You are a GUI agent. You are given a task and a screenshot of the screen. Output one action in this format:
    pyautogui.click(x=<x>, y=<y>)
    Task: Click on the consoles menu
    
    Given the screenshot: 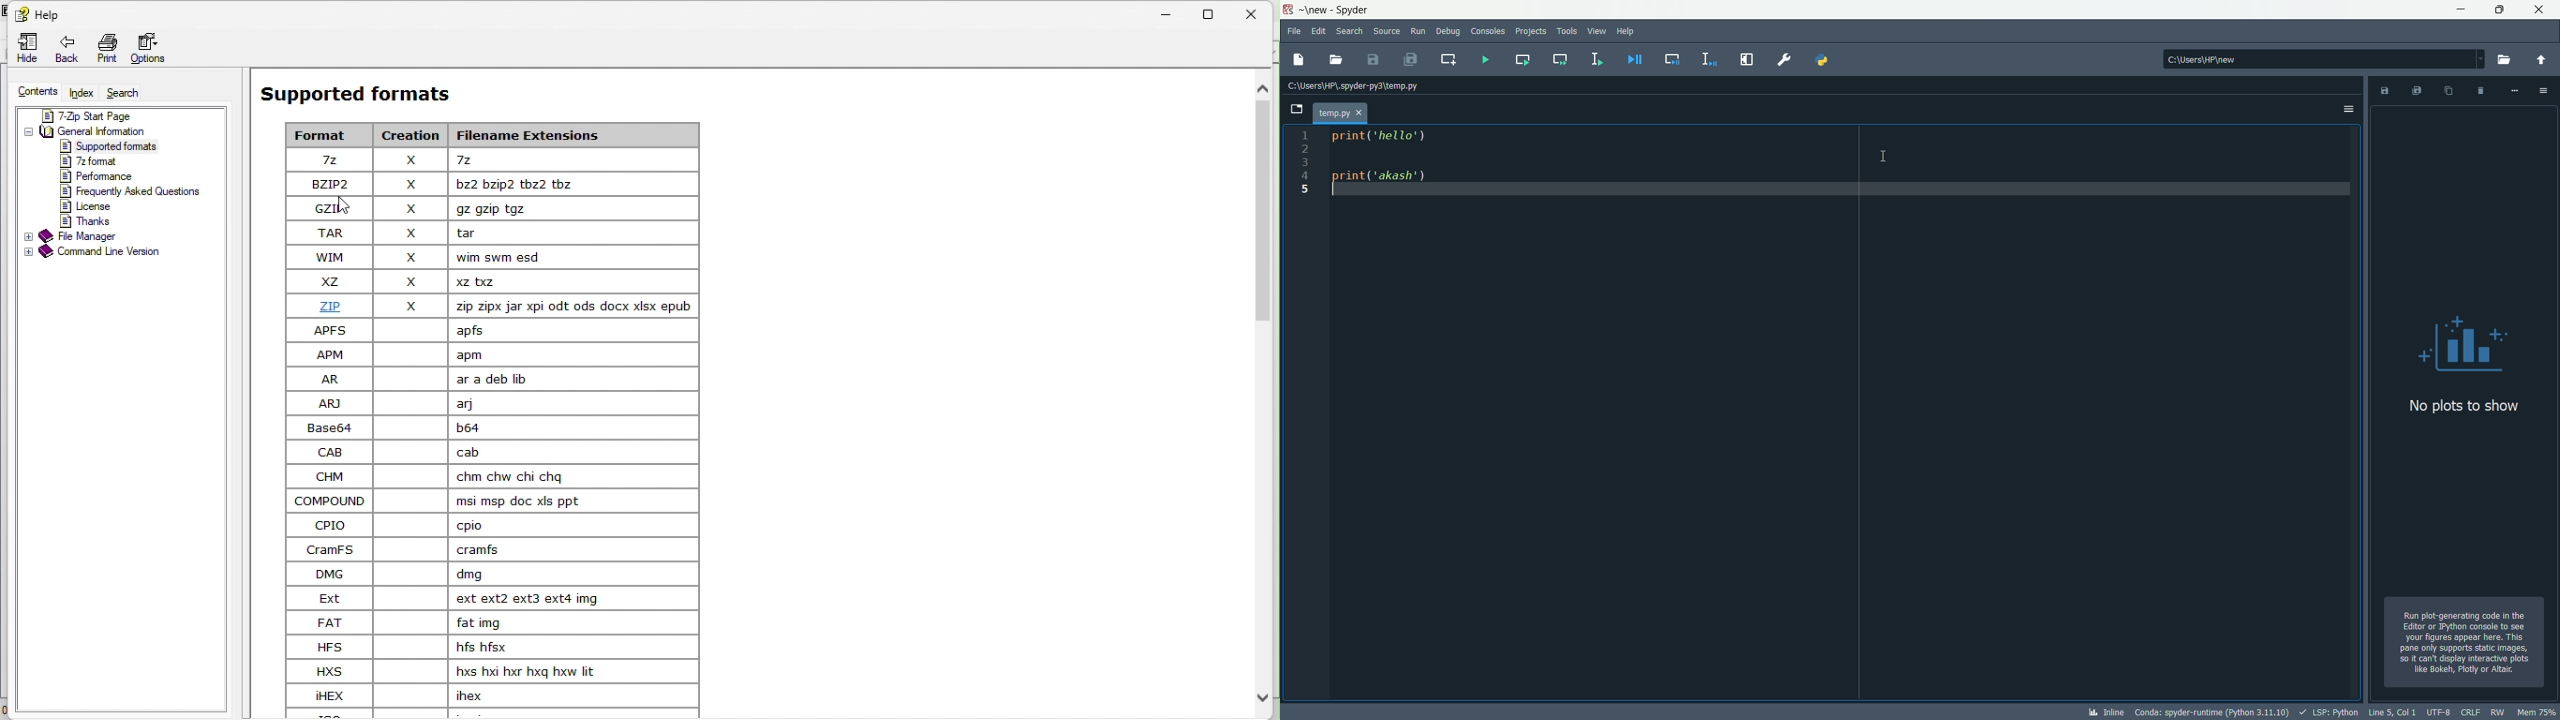 What is the action you would take?
    pyautogui.click(x=1487, y=30)
    